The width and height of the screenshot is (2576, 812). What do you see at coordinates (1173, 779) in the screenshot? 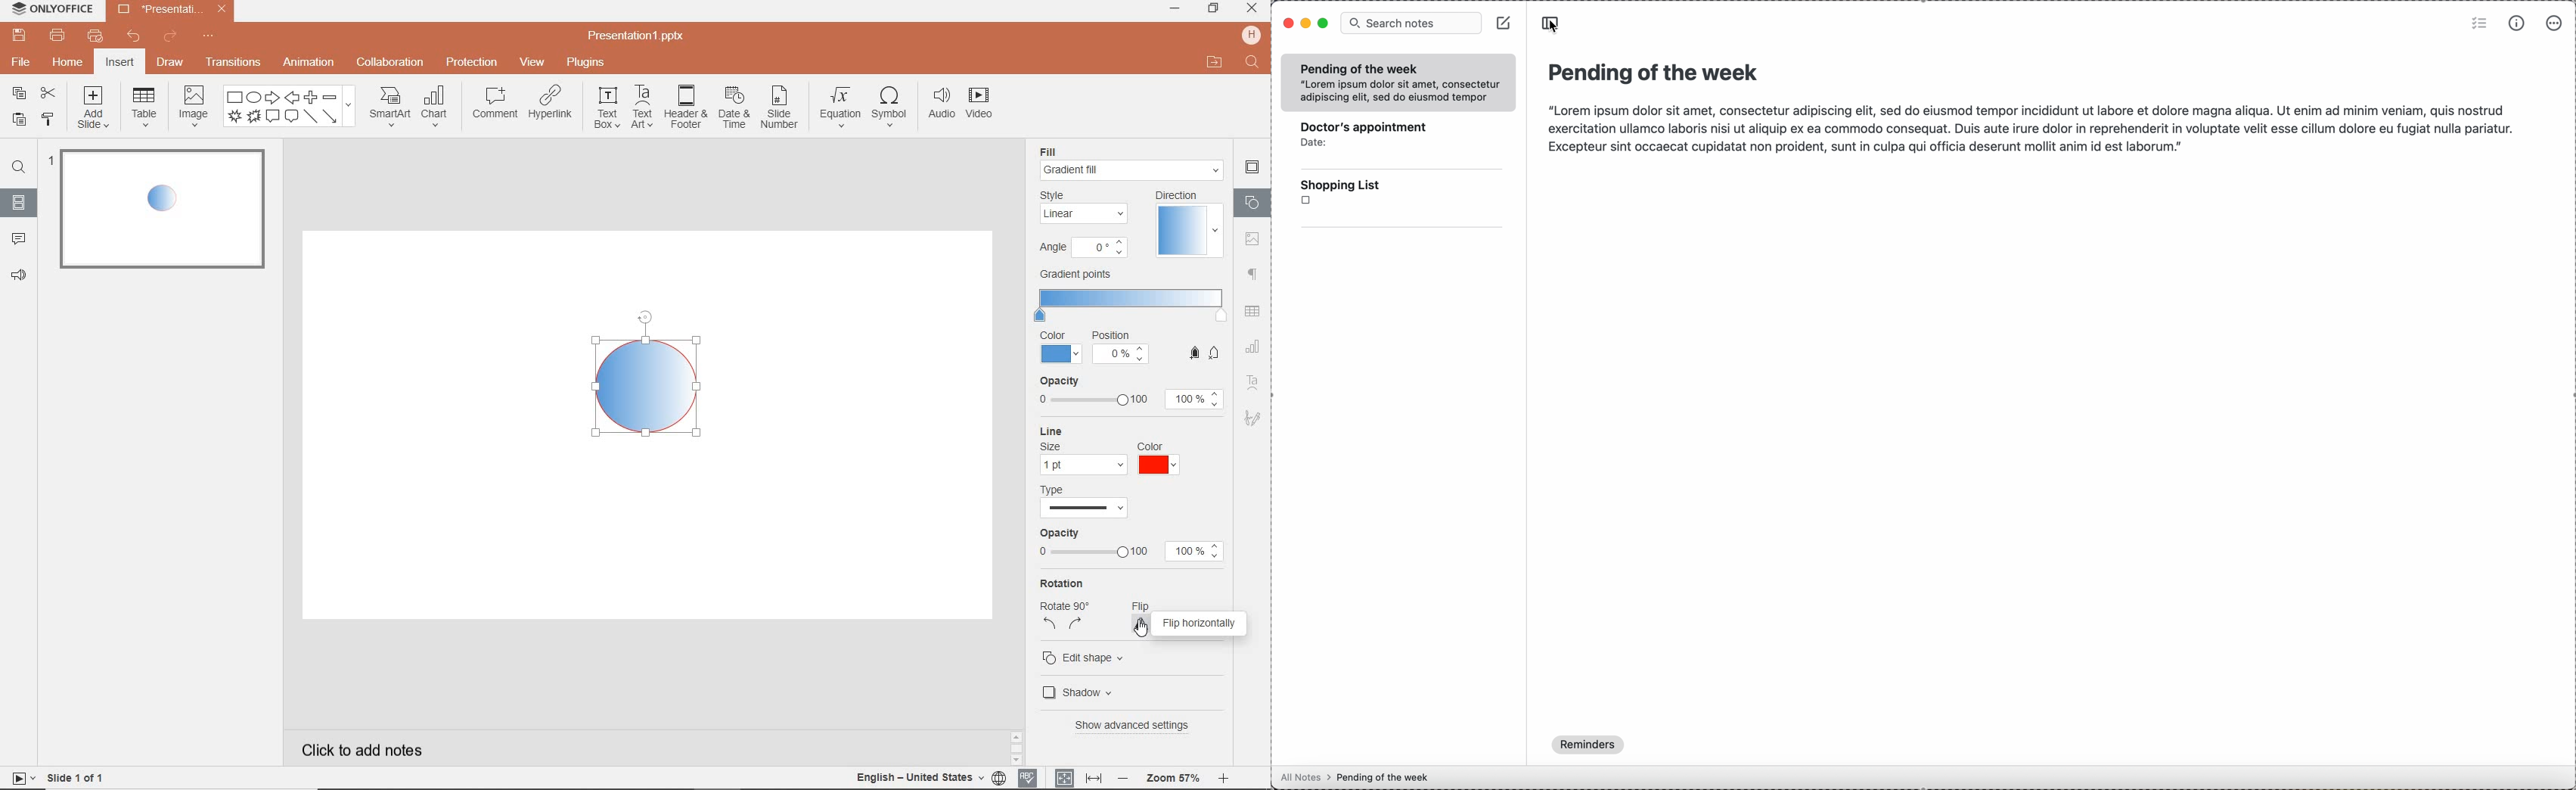
I see `zoom` at bounding box center [1173, 779].